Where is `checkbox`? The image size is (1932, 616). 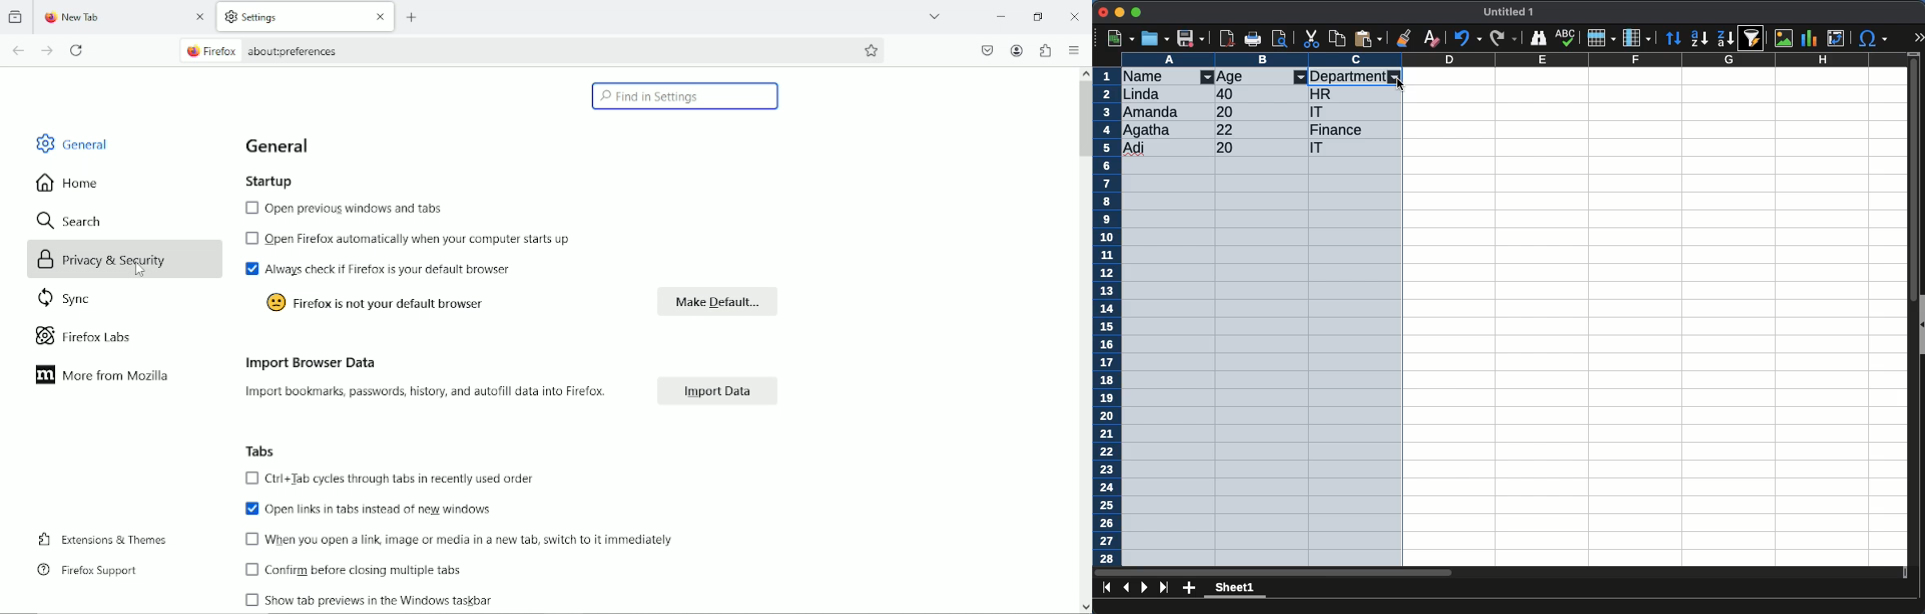
checkbox is located at coordinates (251, 598).